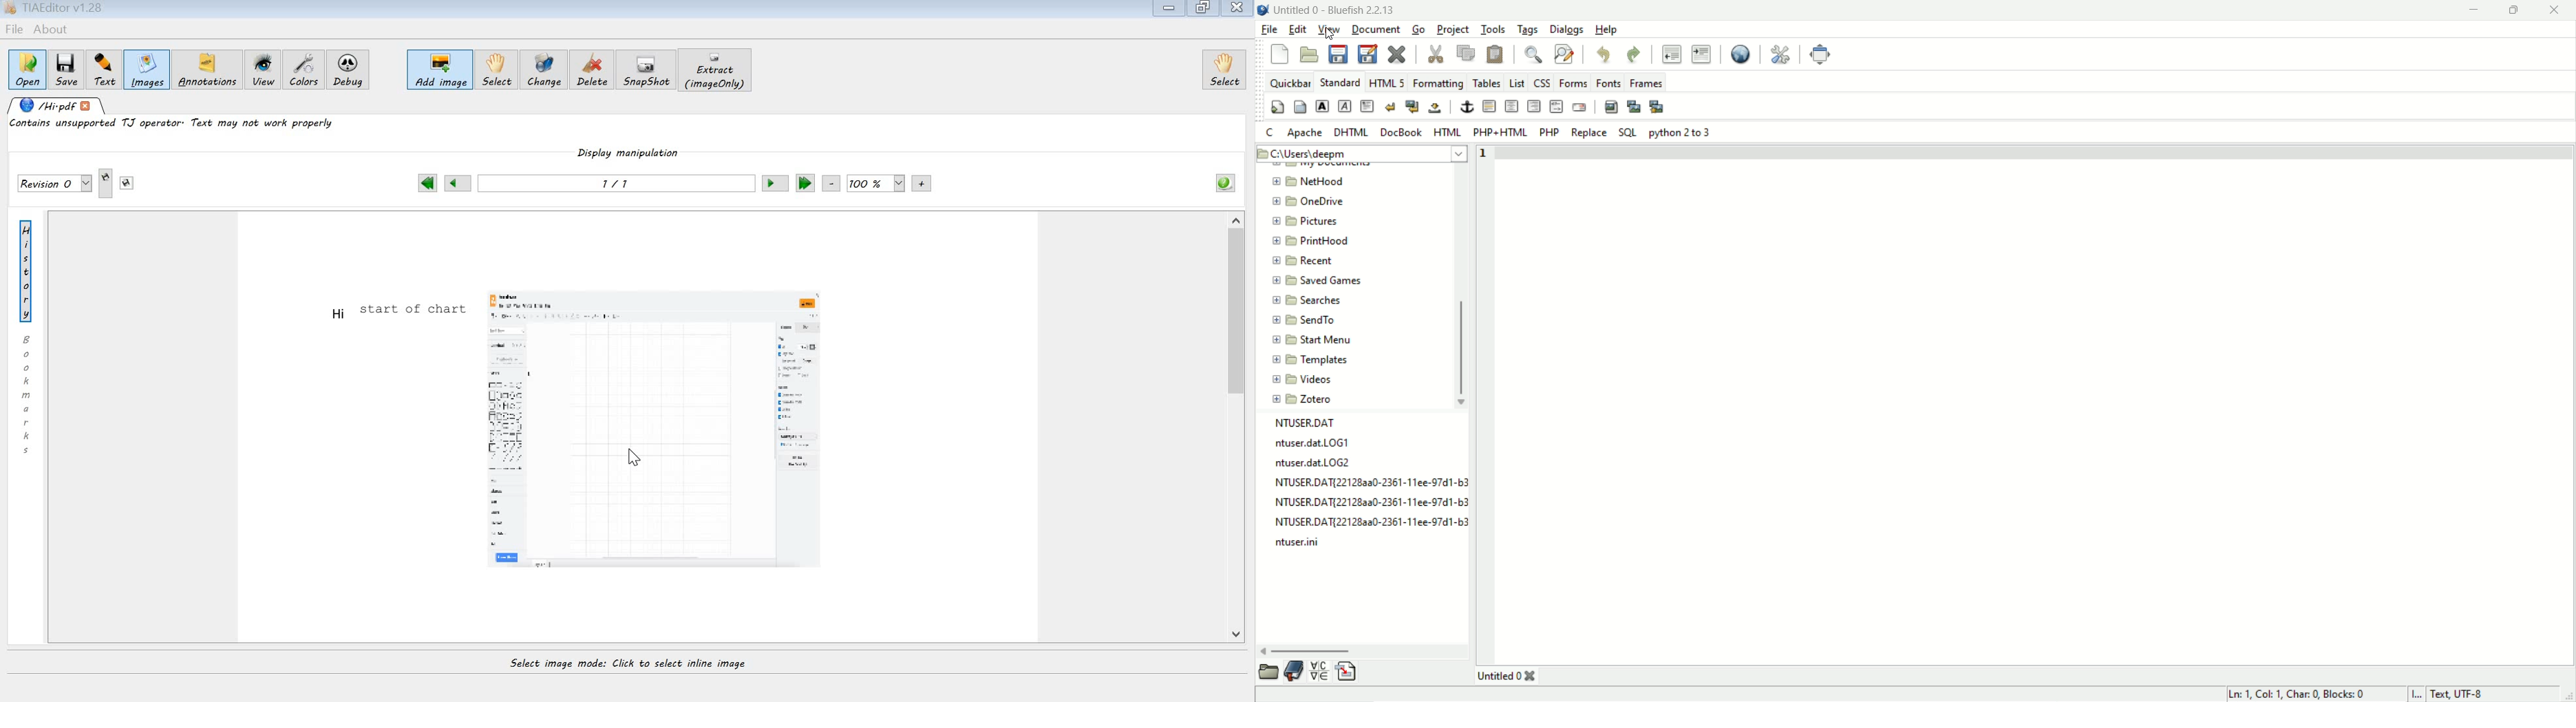 Image resolution: width=2576 pixels, height=728 pixels. Describe the element at coordinates (1364, 650) in the screenshot. I see `horizontal scroll bar` at that location.